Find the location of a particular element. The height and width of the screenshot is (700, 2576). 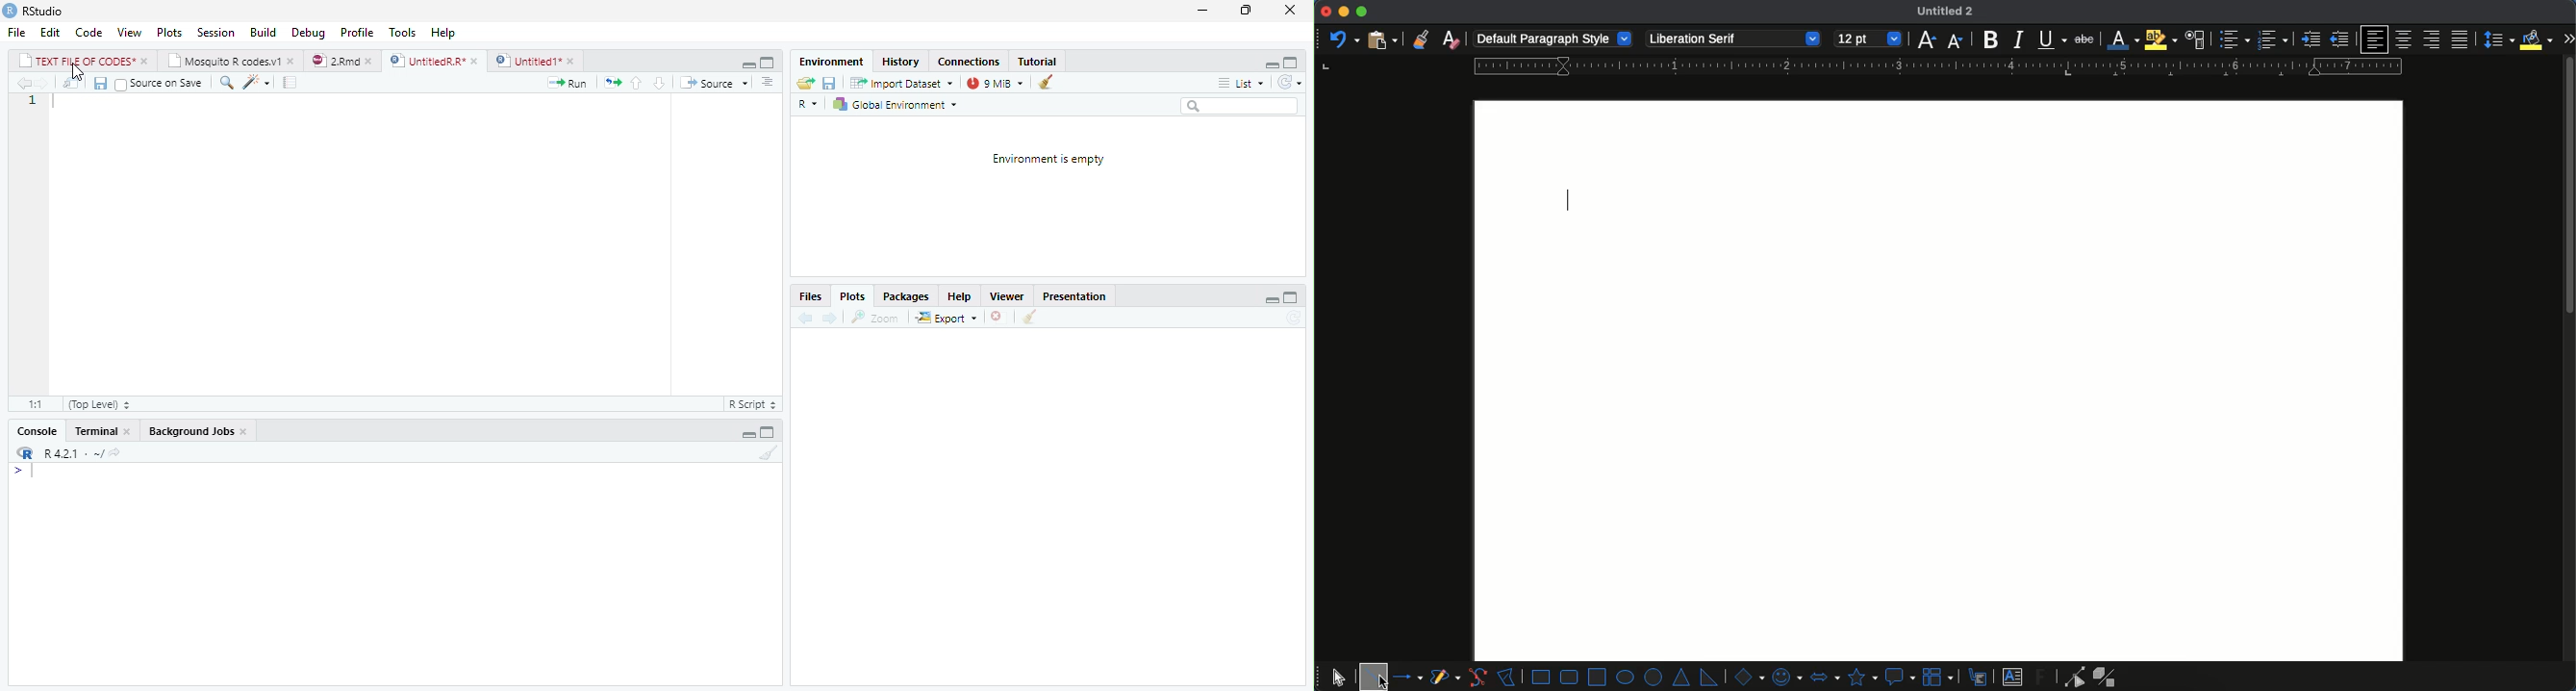

= List is located at coordinates (1243, 84).